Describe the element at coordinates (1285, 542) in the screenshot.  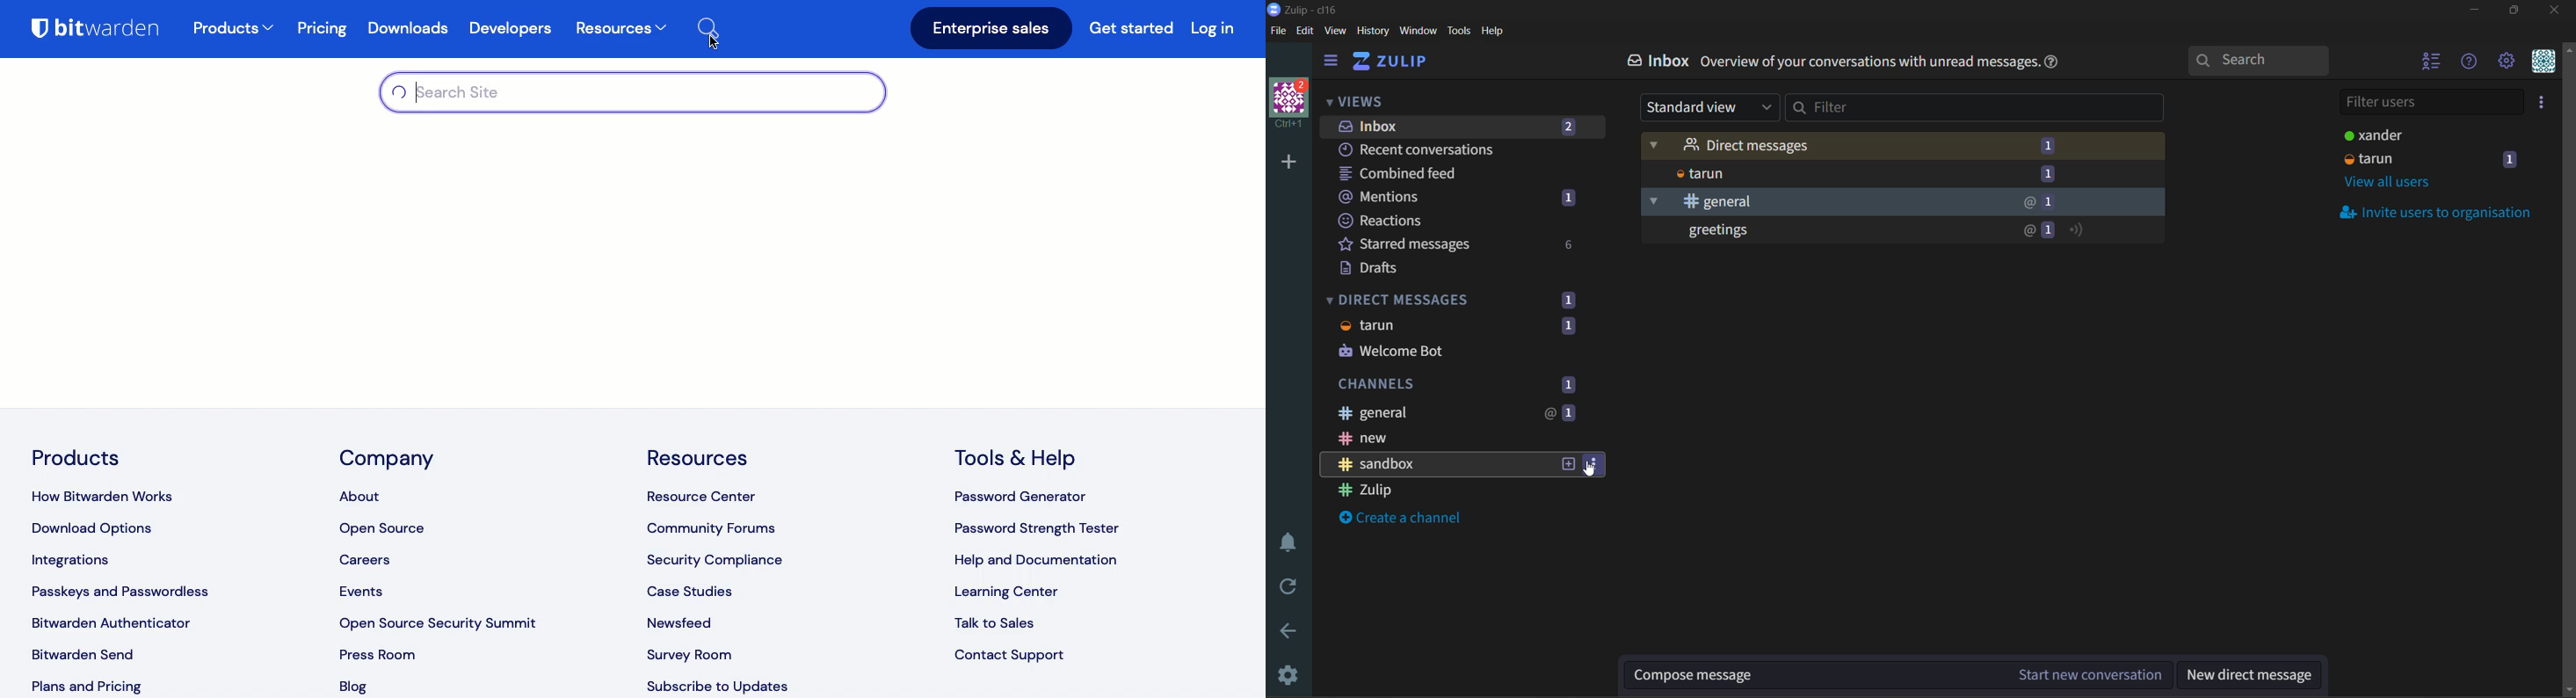
I see `enable do not disturb` at that location.